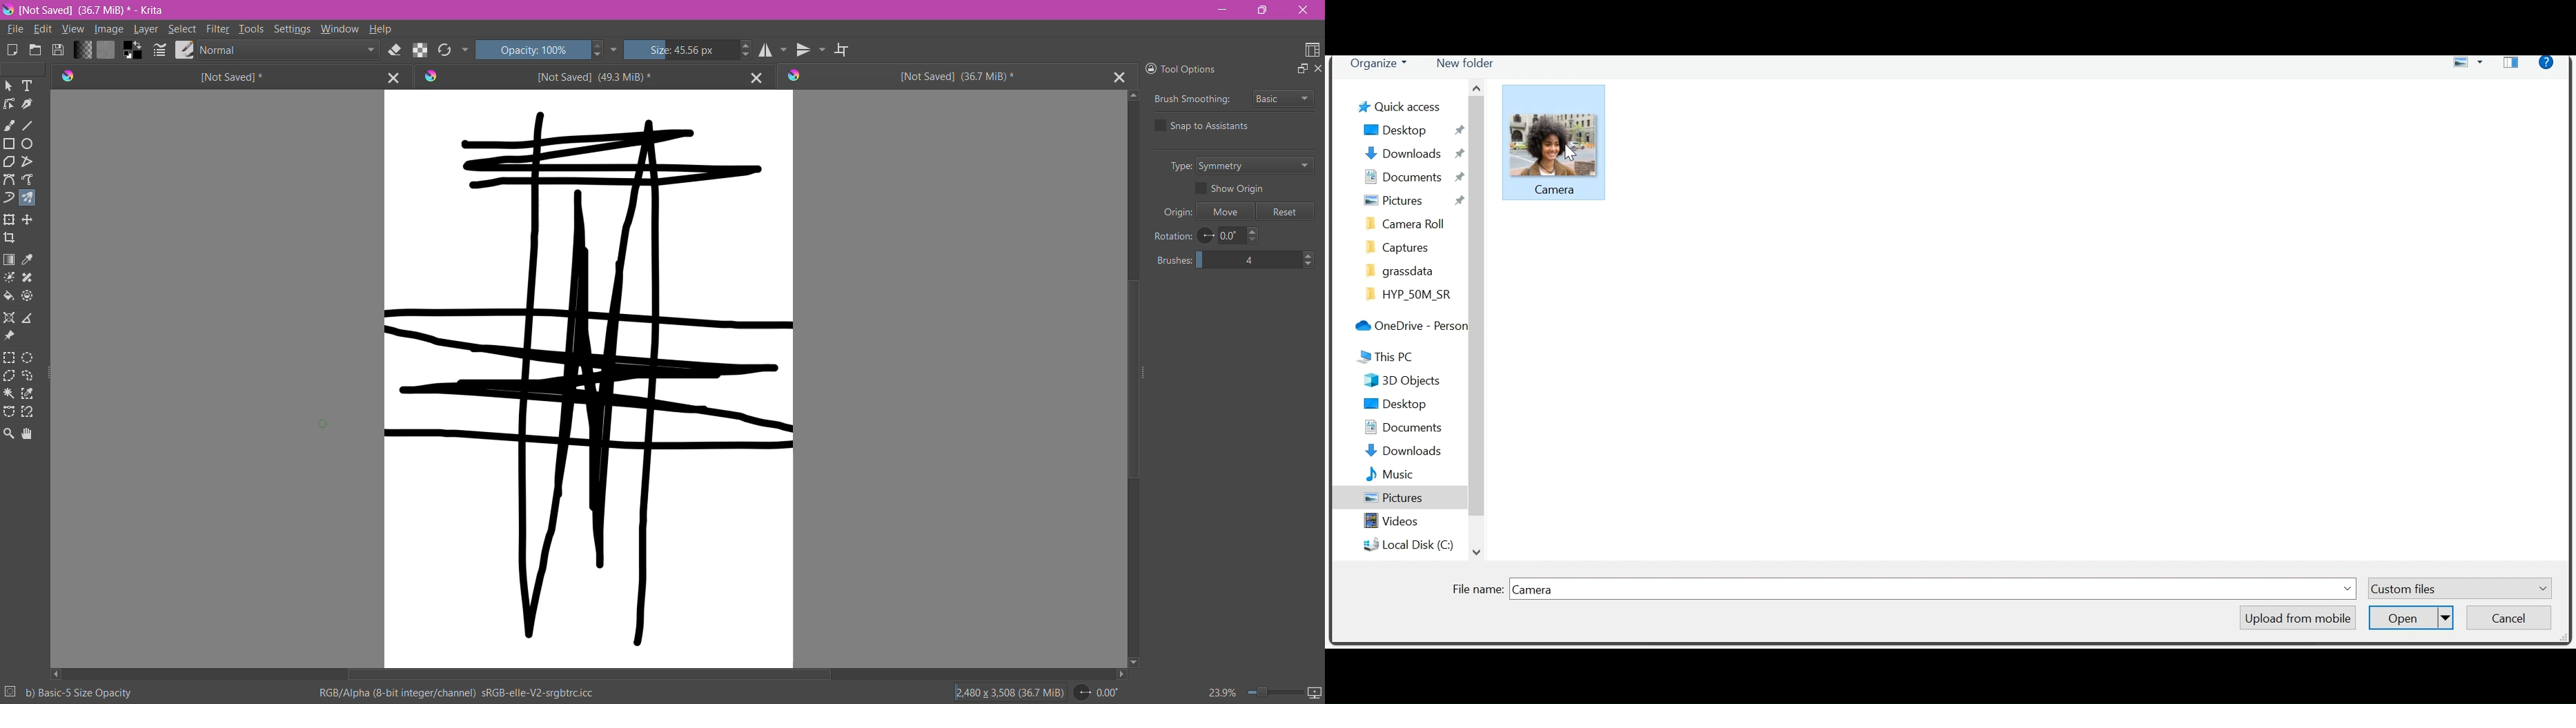  Describe the element at coordinates (1190, 101) in the screenshot. I see `Brush Smoothing` at that location.